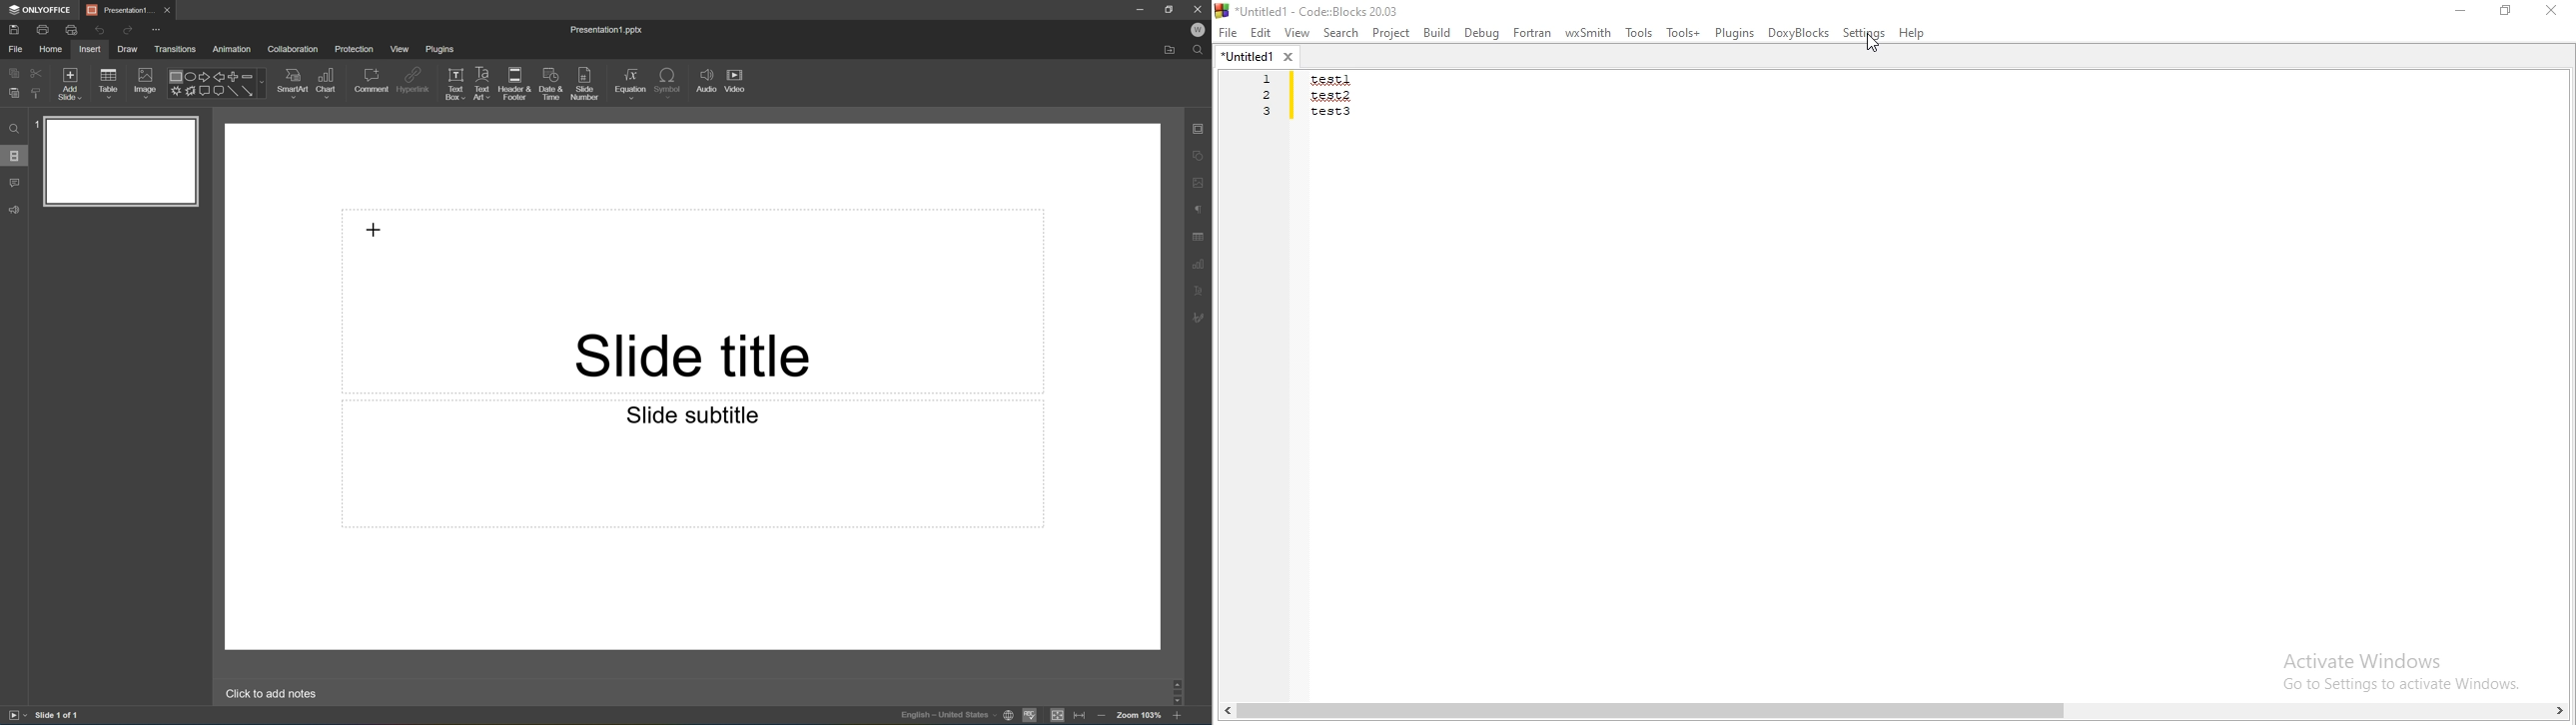 The width and height of the screenshot is (2576, 728). Describe the element at coordinates (545, 93) in the screenshot. I see `Select slide size` at that location.